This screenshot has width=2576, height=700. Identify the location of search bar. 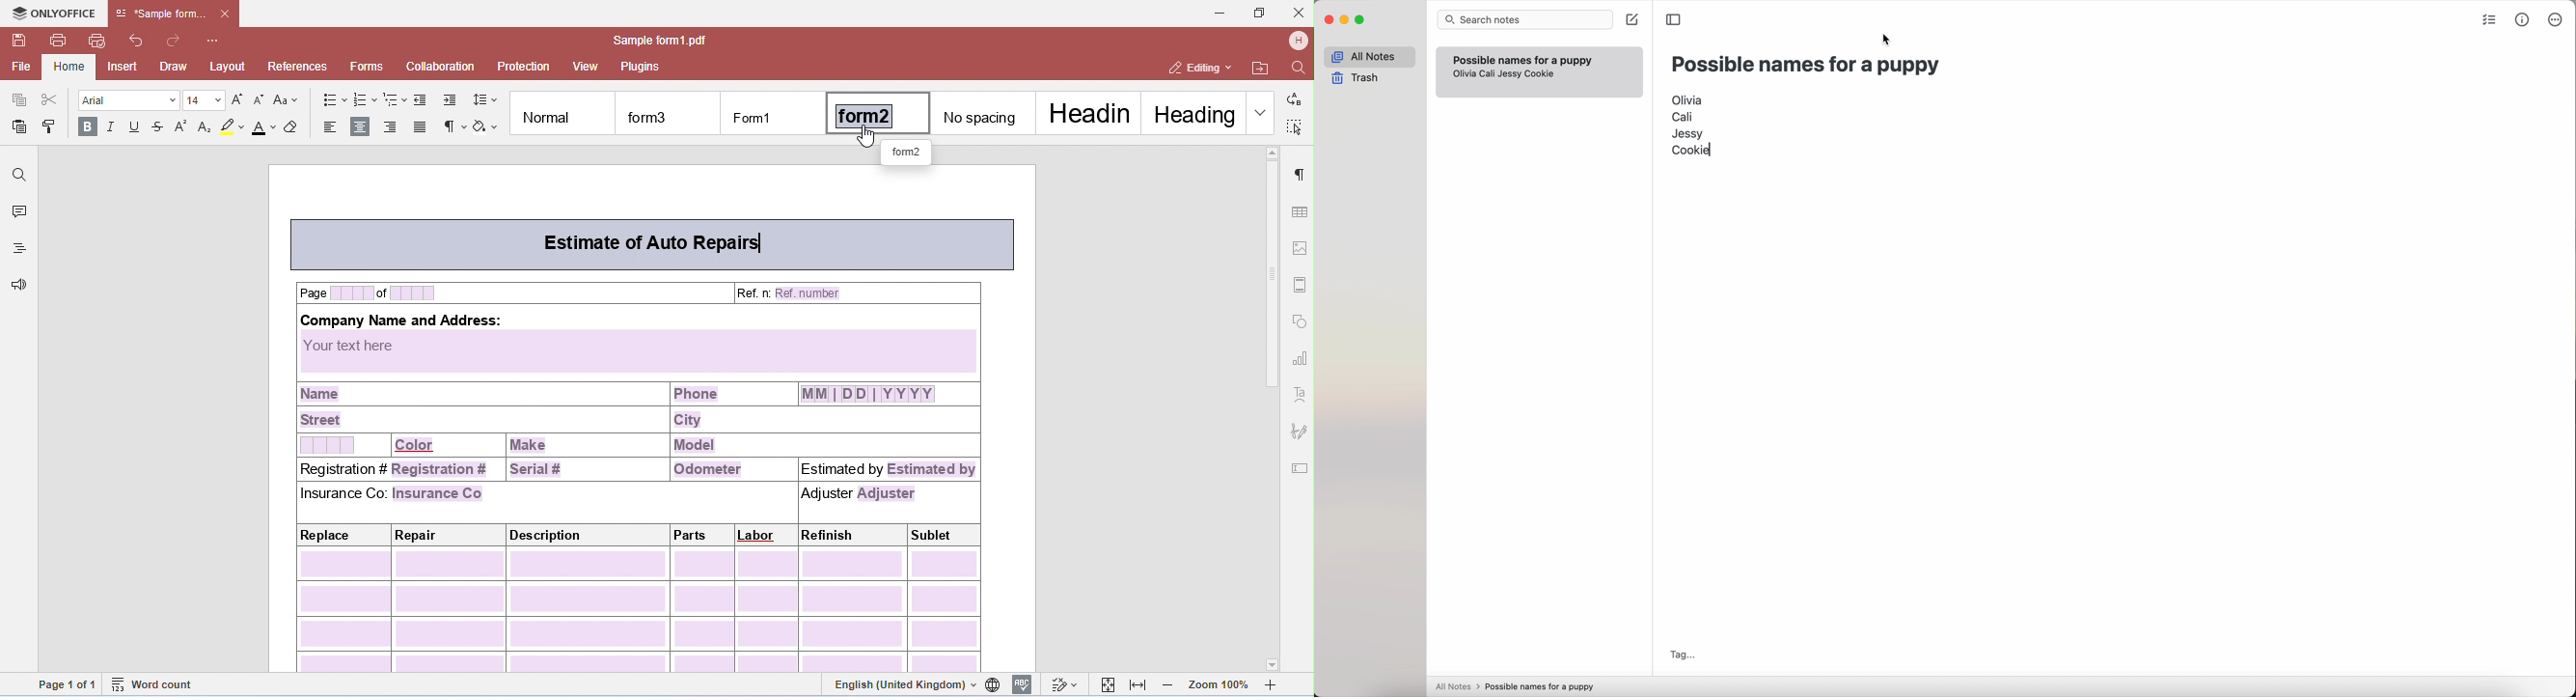
(1525, 20).